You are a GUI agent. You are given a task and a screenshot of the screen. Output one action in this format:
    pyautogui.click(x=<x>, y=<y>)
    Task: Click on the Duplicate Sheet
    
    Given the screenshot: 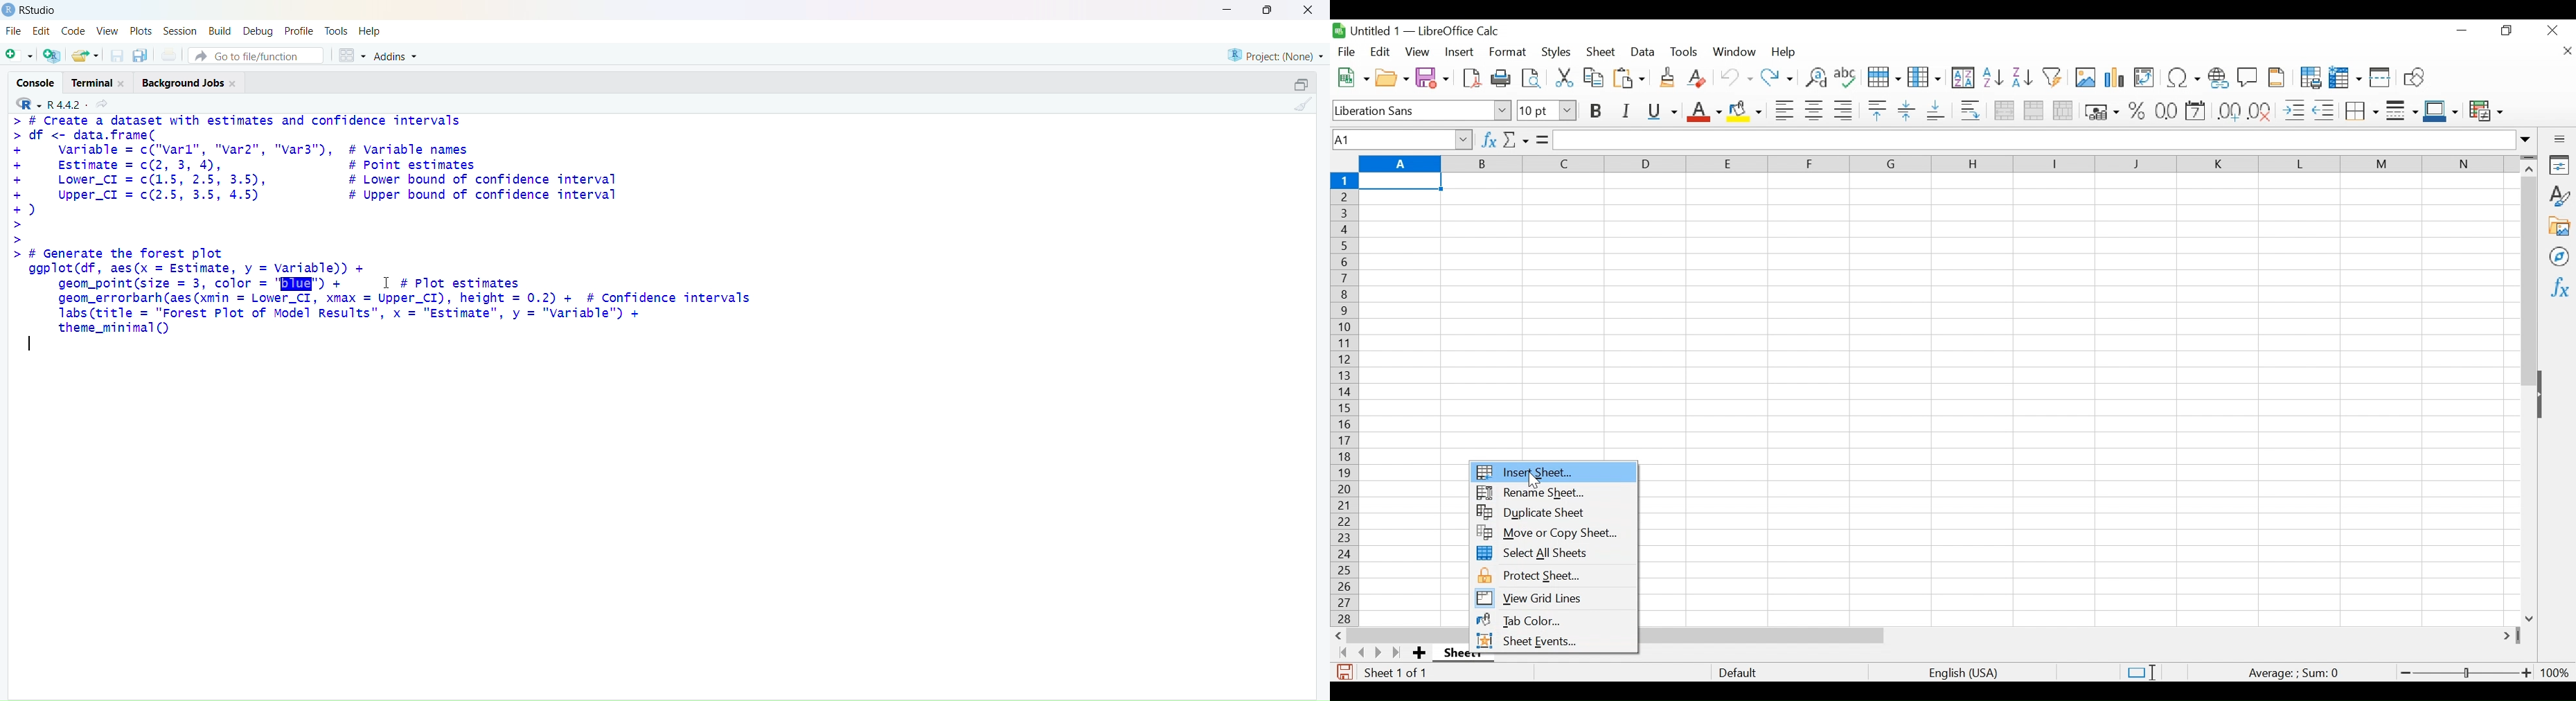 What is the action you would take?
    pyautogui.click(x=1554, y=515)
    